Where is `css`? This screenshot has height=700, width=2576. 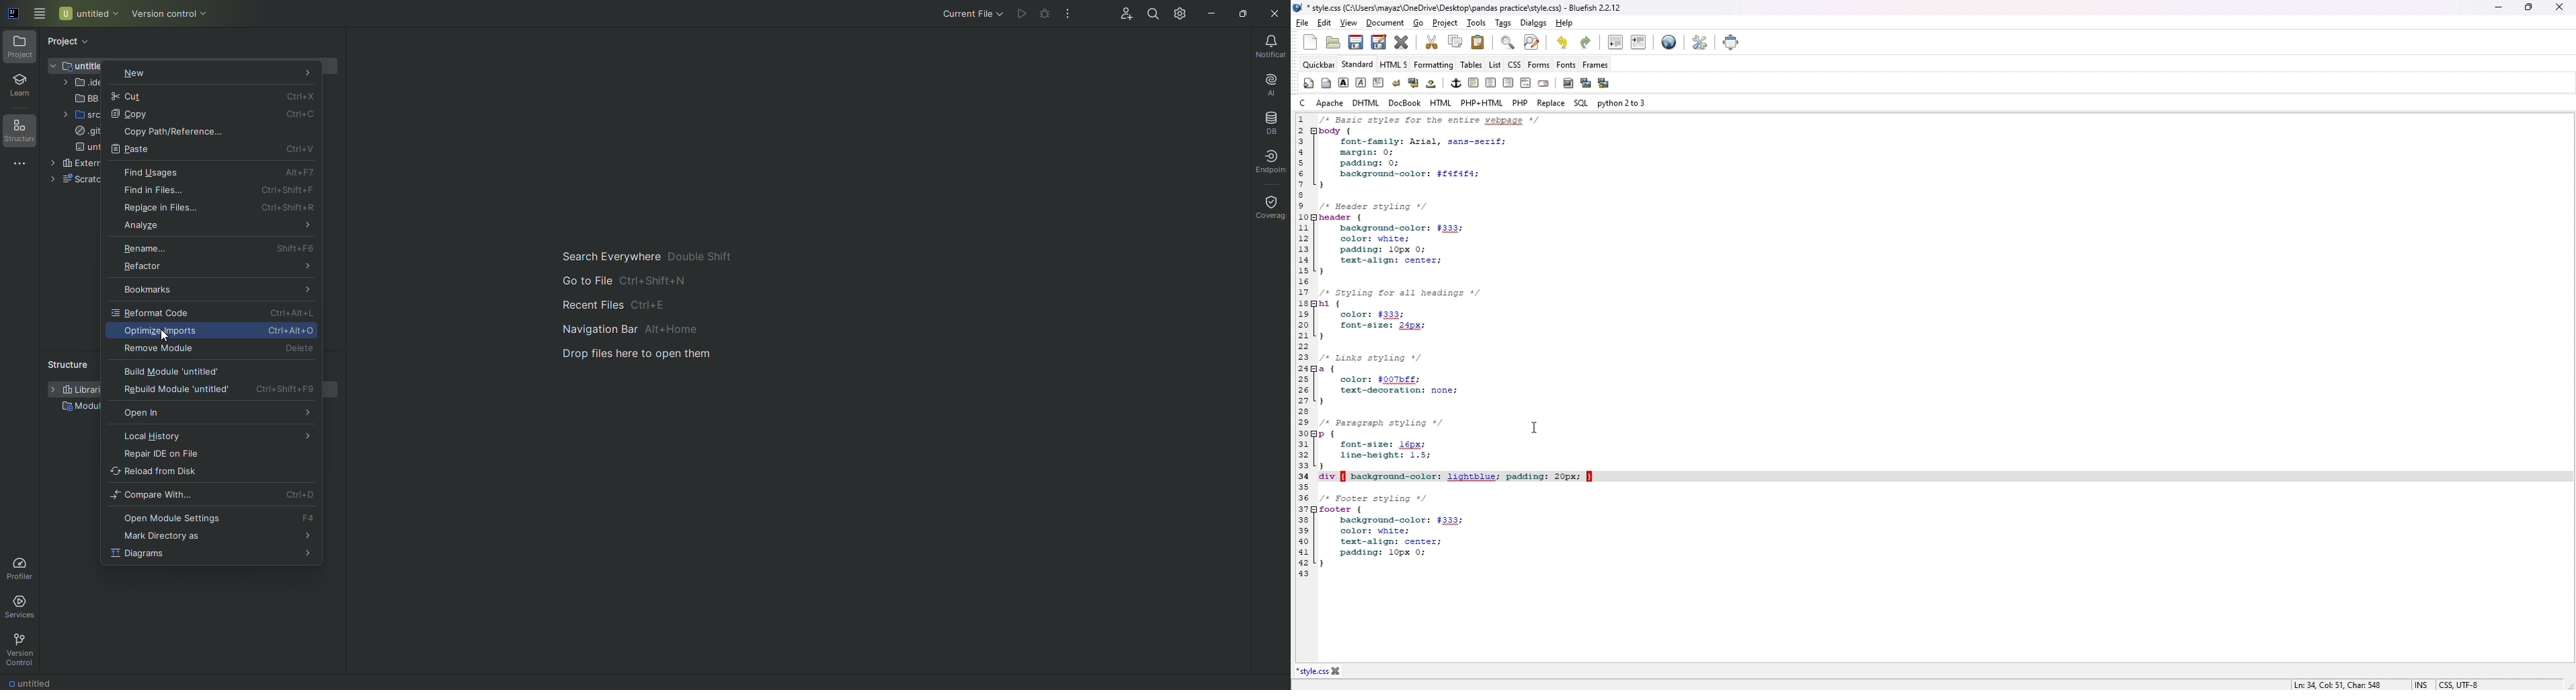 css is located at coordinates (1516, 64).